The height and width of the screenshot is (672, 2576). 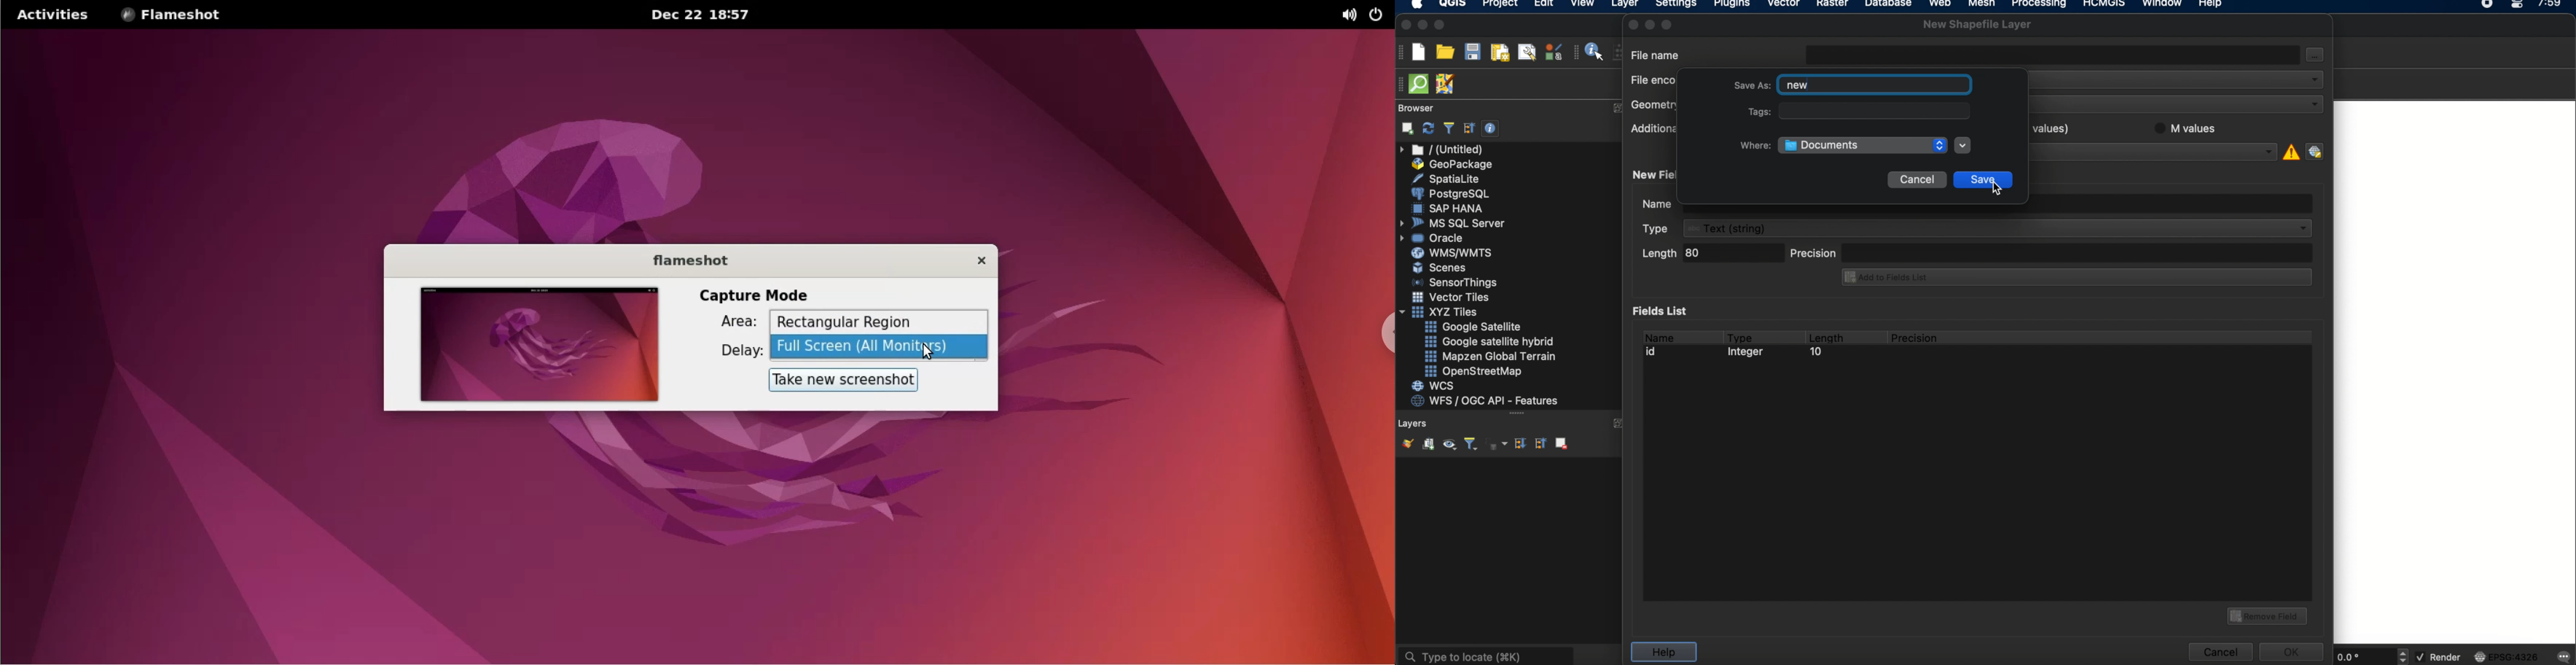 What do you see at coordinates (1560, 443) in the screenshot?
I see `remove layer group` at bounding box center [1560, 443].